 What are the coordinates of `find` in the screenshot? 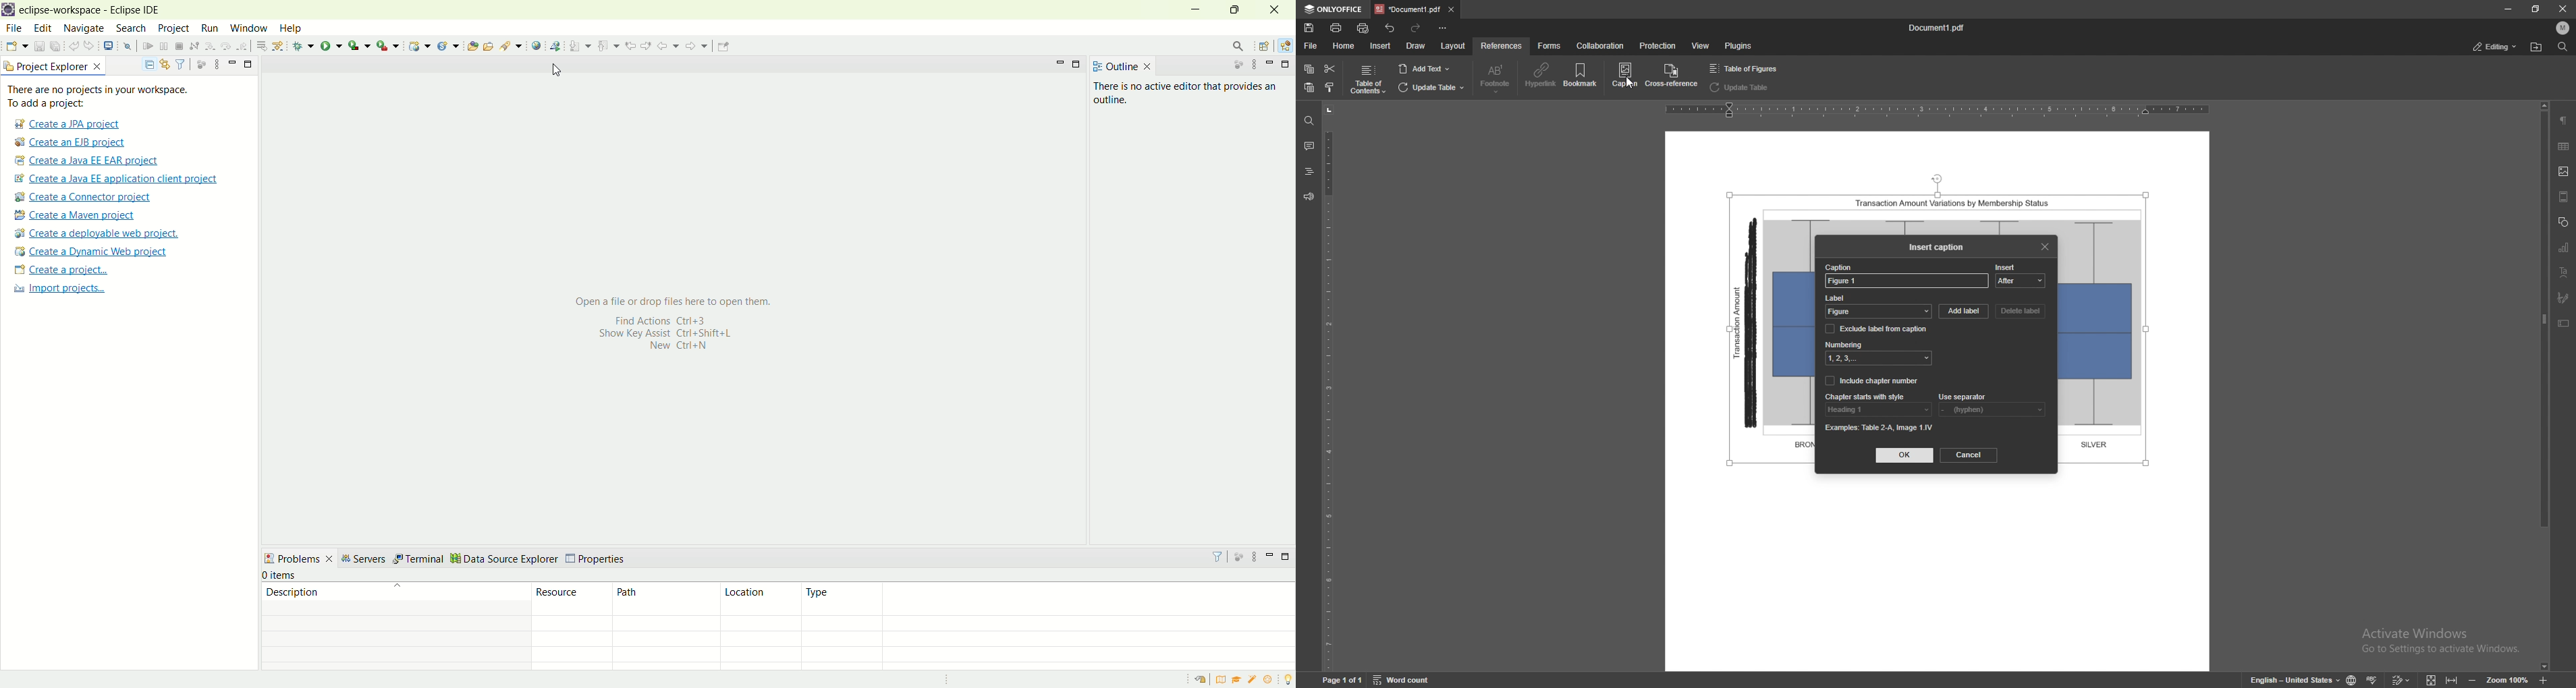 It's located at (2562, 47).